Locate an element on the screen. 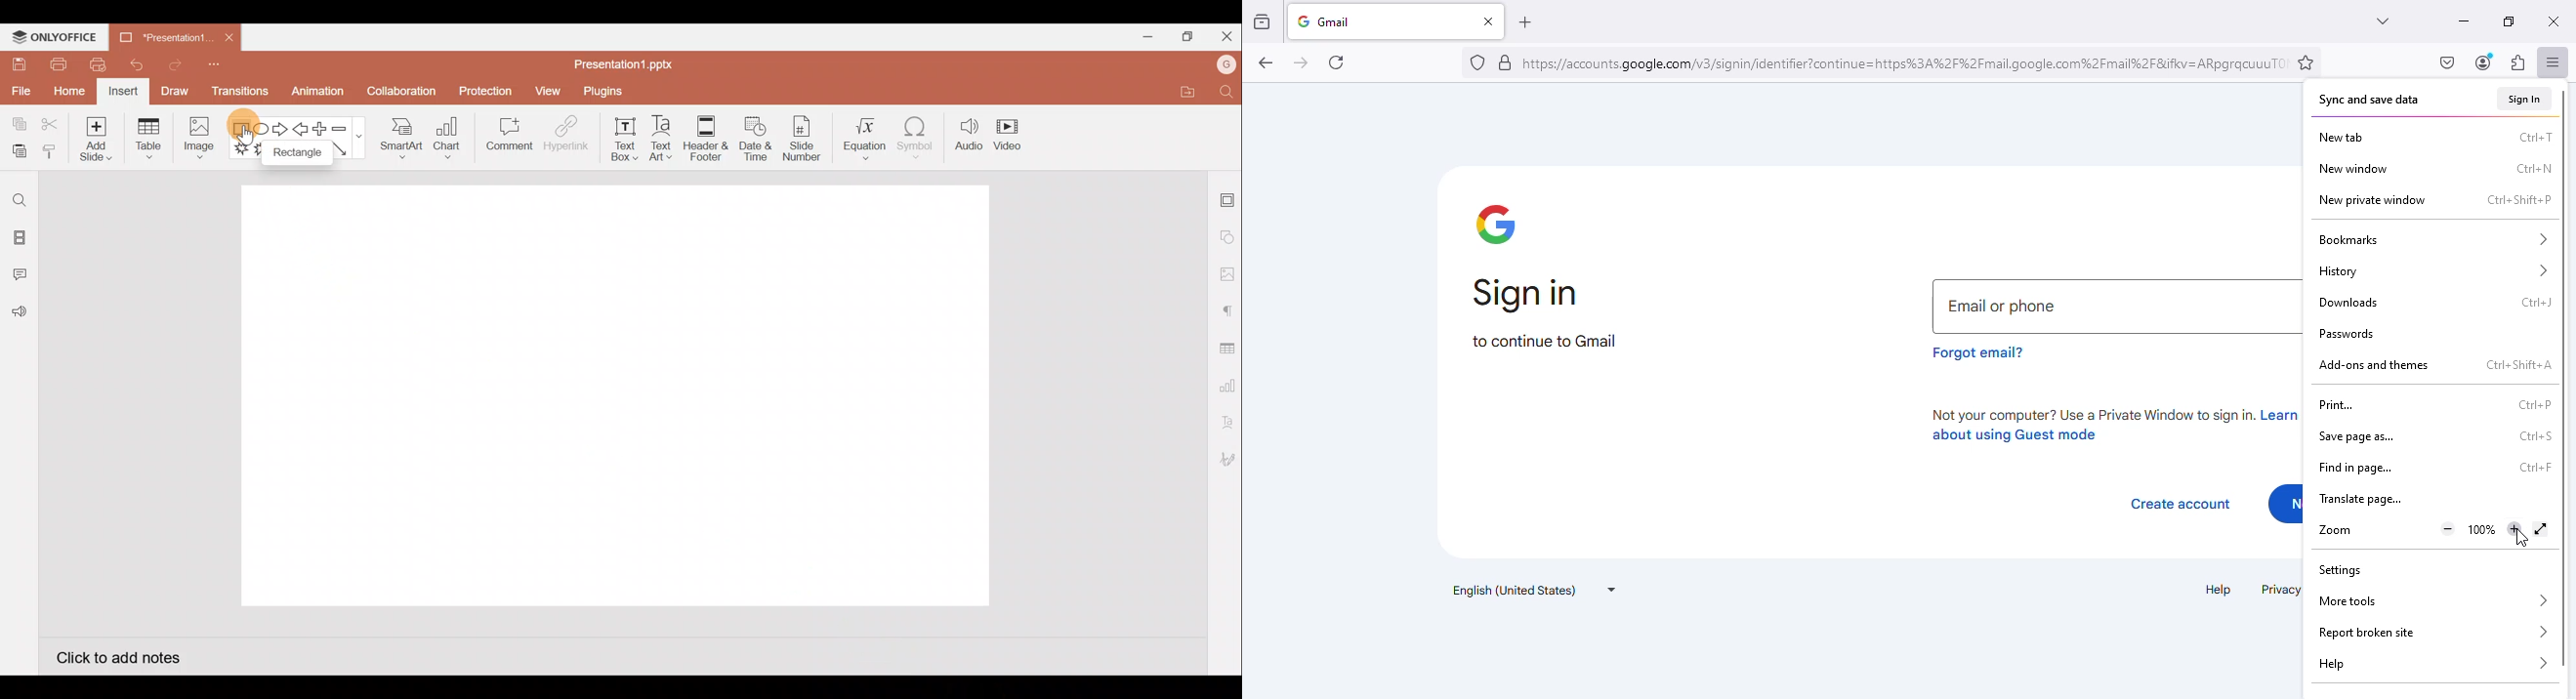 This screenshot has width=2576, height=700. save to pocket is located at coordinates (2448, 62).